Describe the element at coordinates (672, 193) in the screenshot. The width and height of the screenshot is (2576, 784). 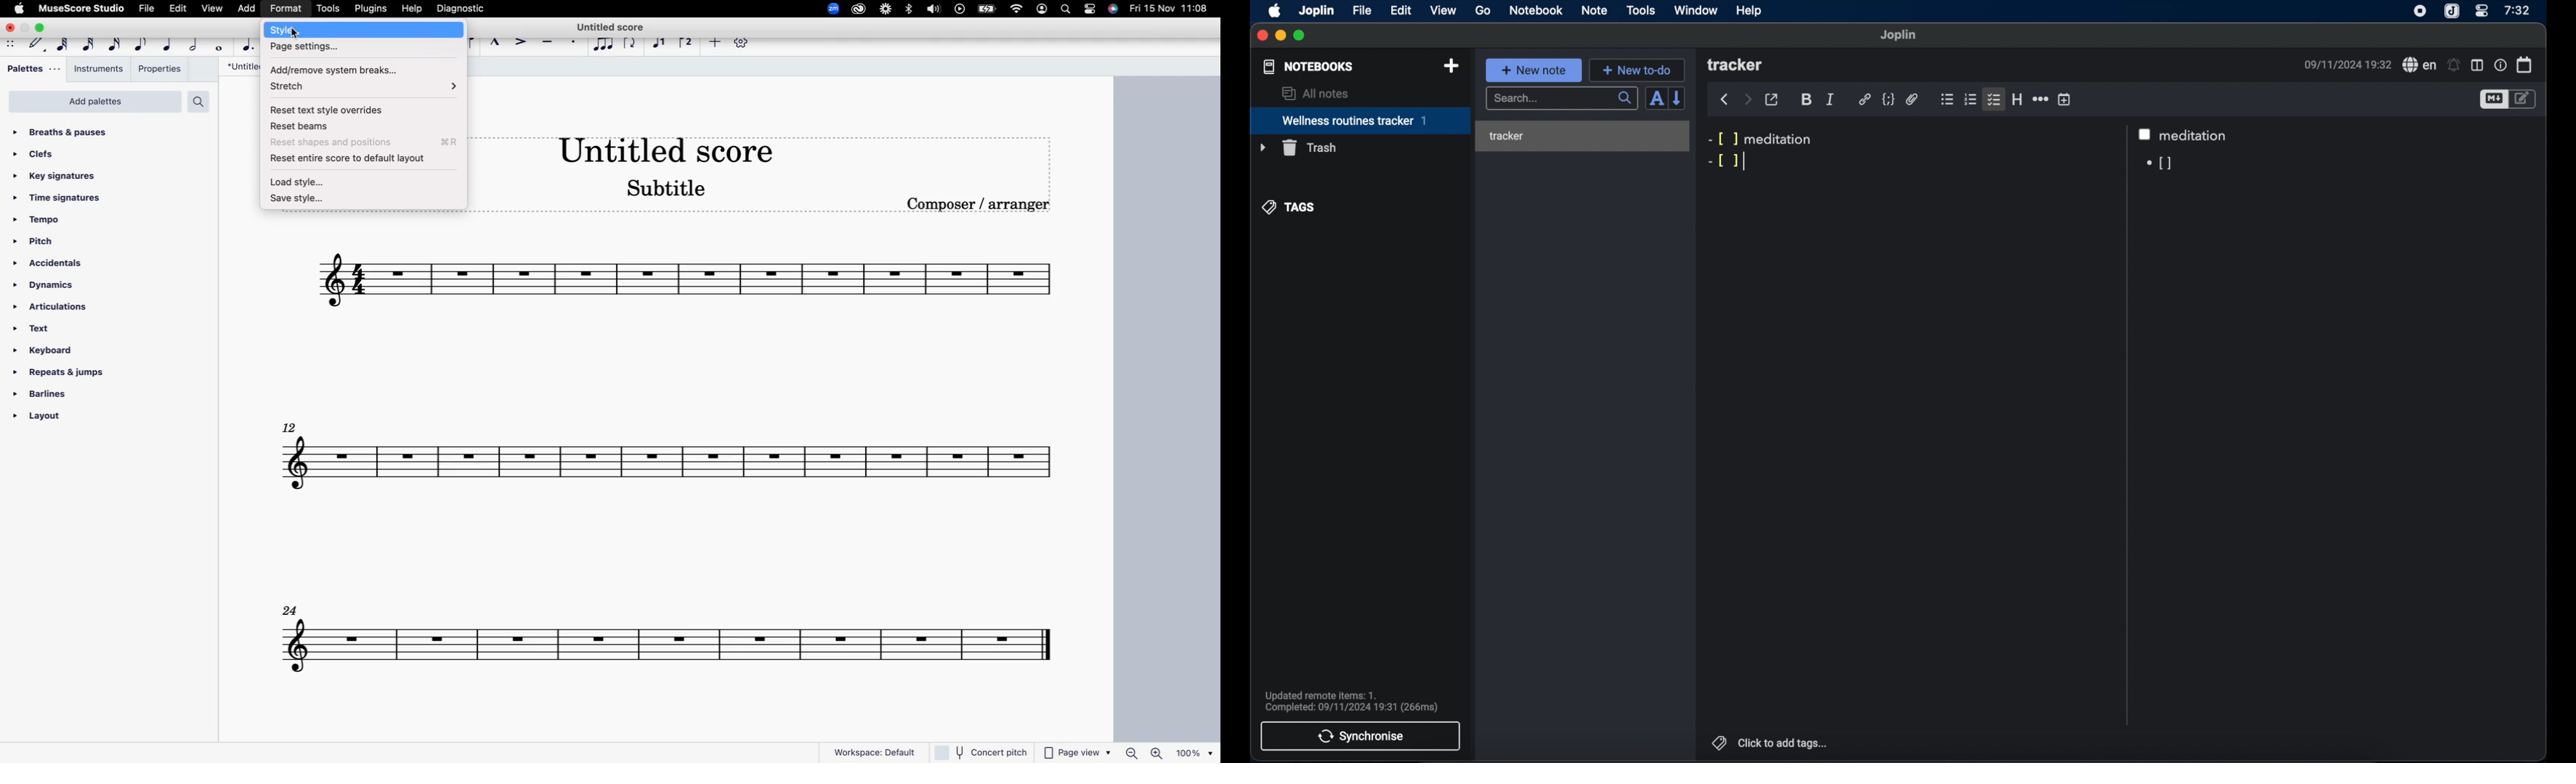
I see `score subtitle` at that location.